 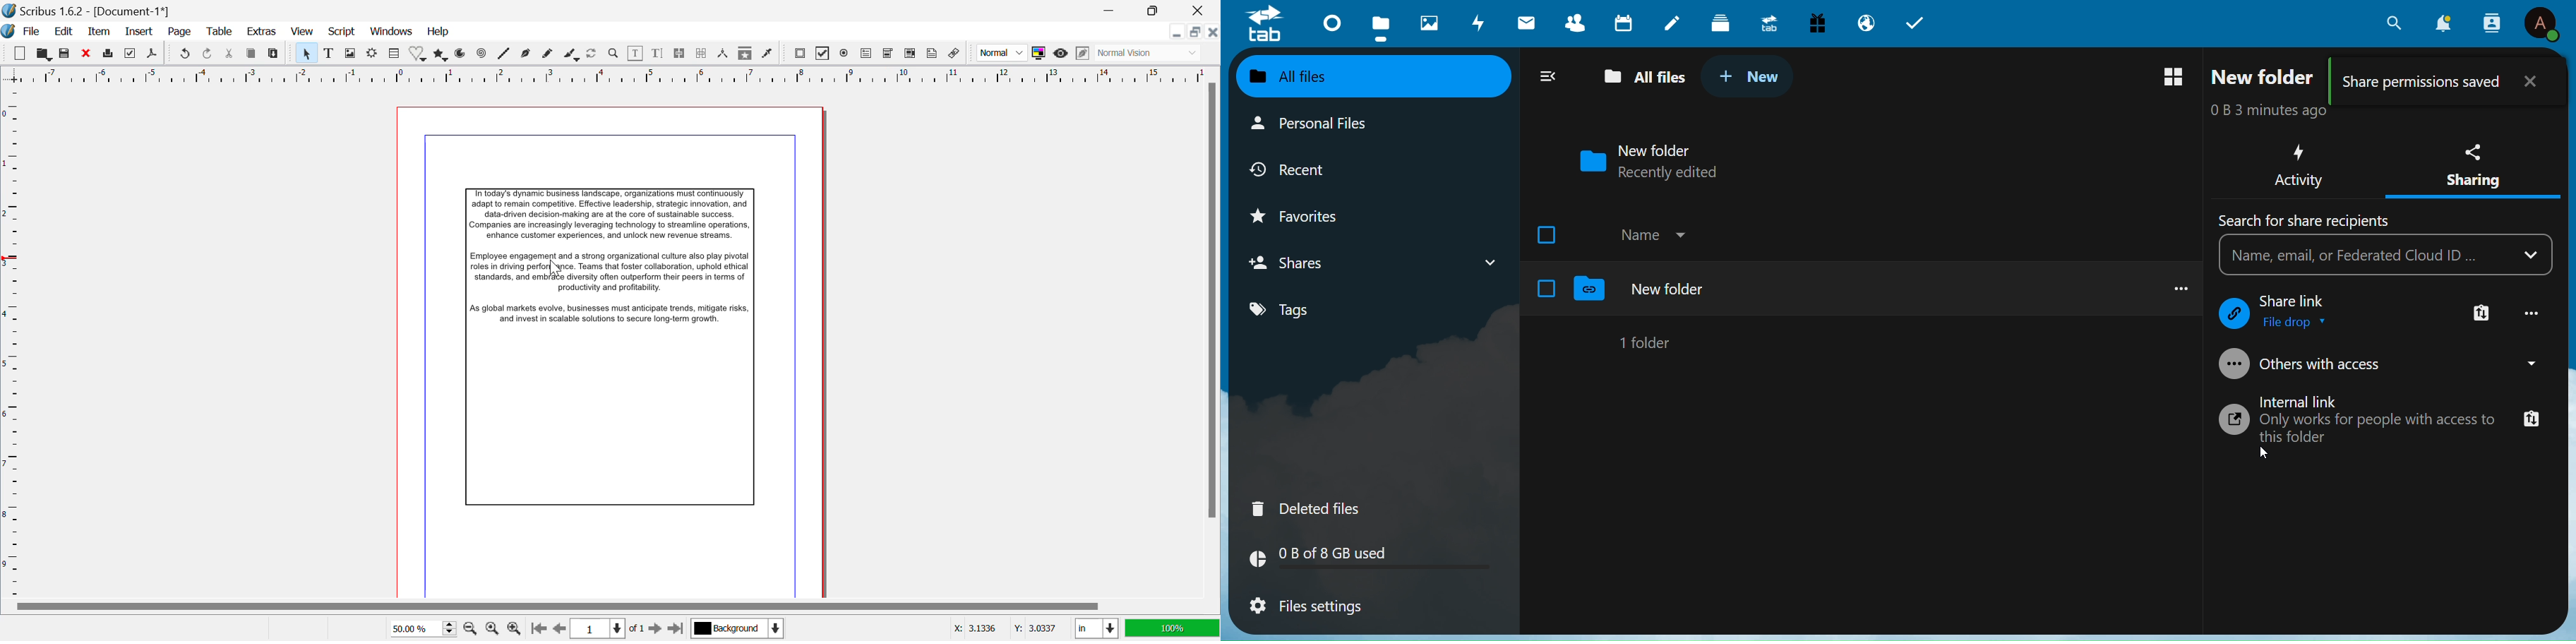 What do you see at coordinates (1211, 338) in the screenshot?
I see `Scroll Bar` at bounding box center [1211, 338].